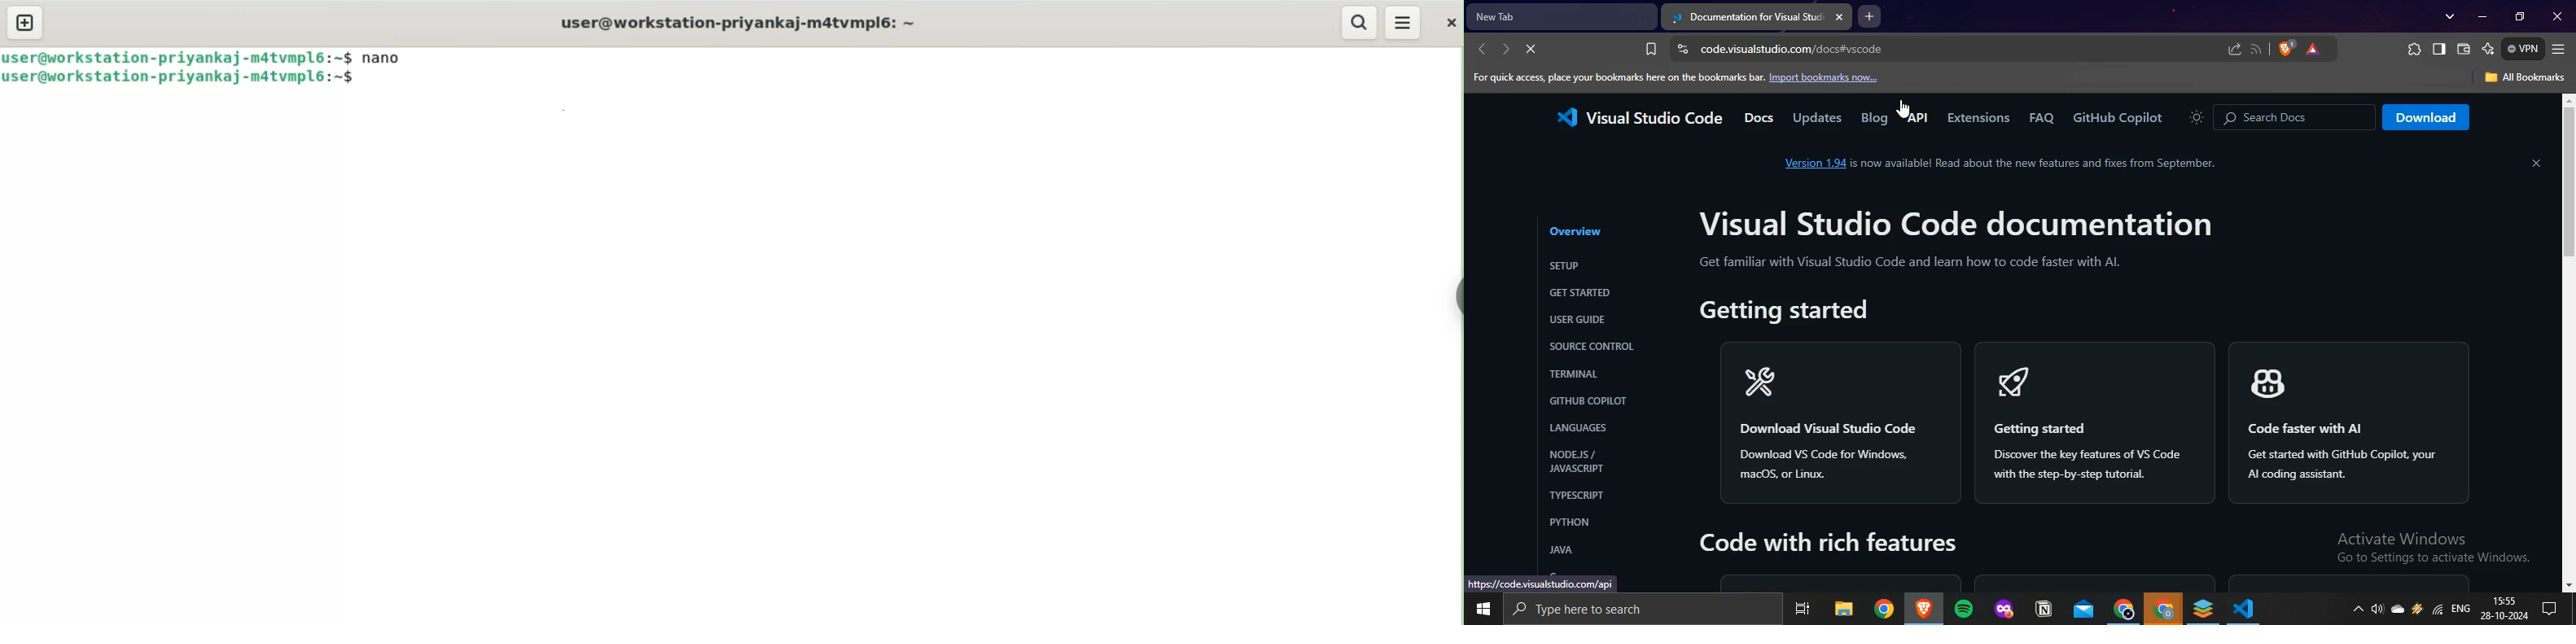 This screenshot has height=644, width=2576. Describe the element at coordinates (2163, 610) in the screenshot. I see `google chrome` at that location.